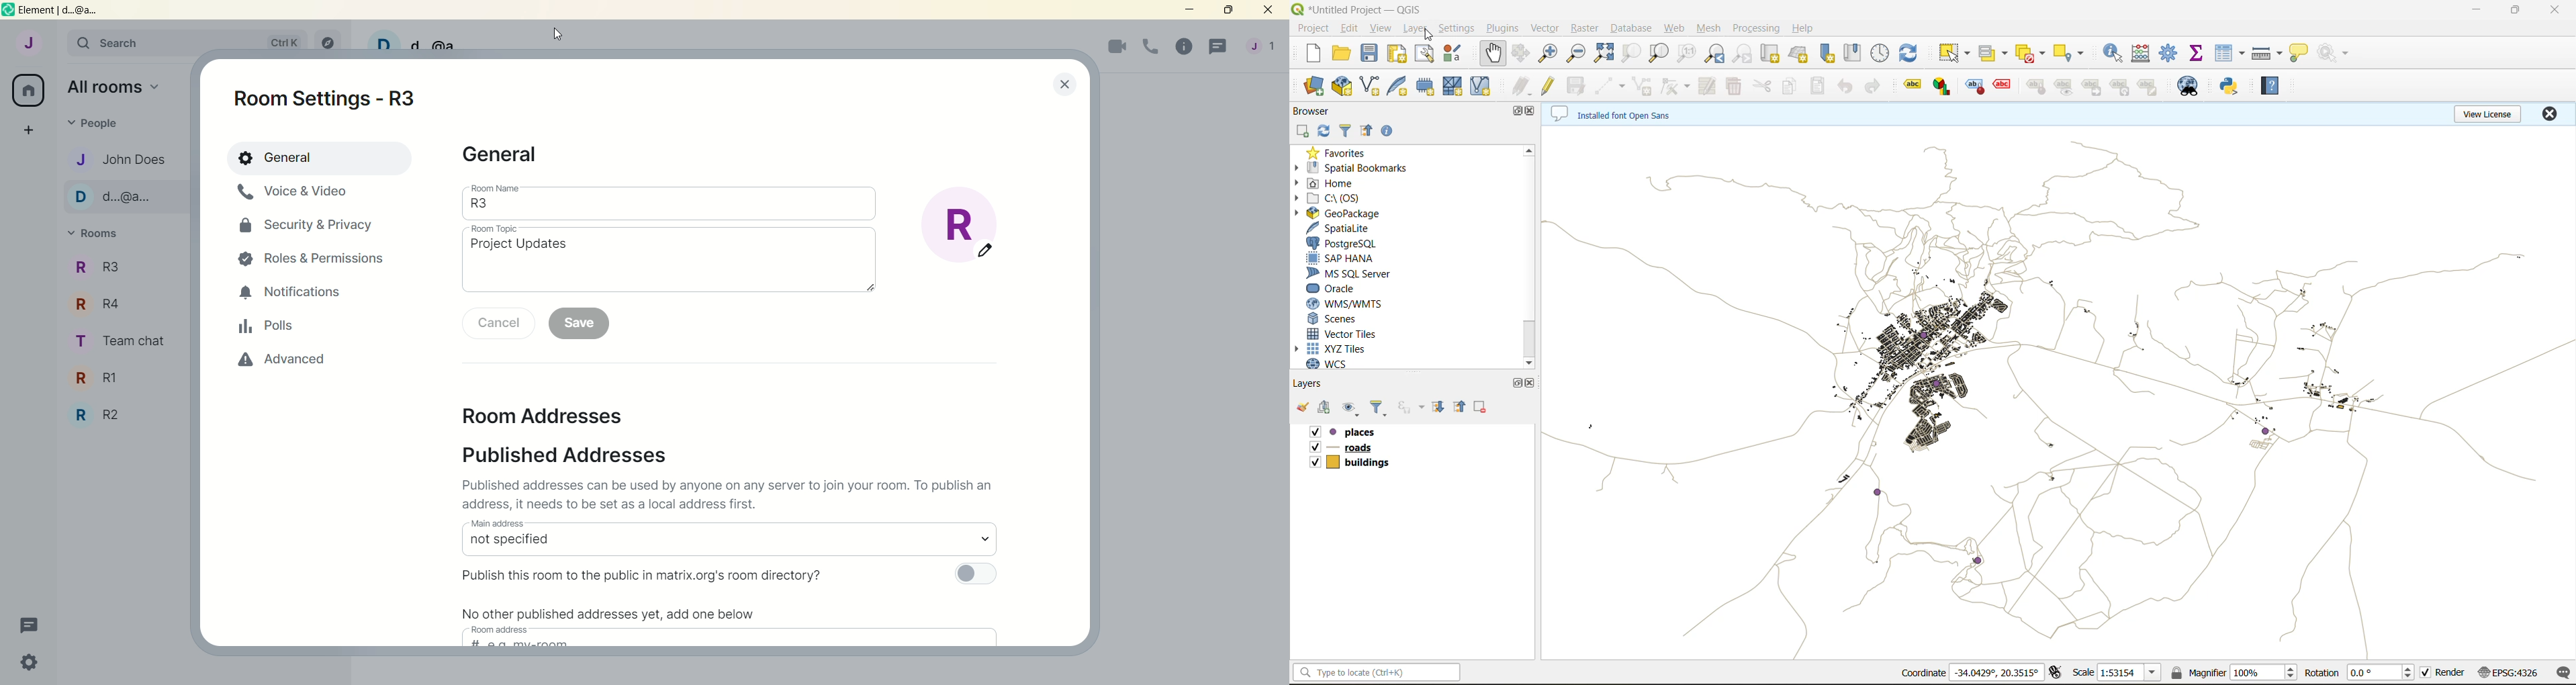 The image size is (2576, 700). Describe the element at coordinates (1456, 54) in the screenshot. I see `style manager` at that location.